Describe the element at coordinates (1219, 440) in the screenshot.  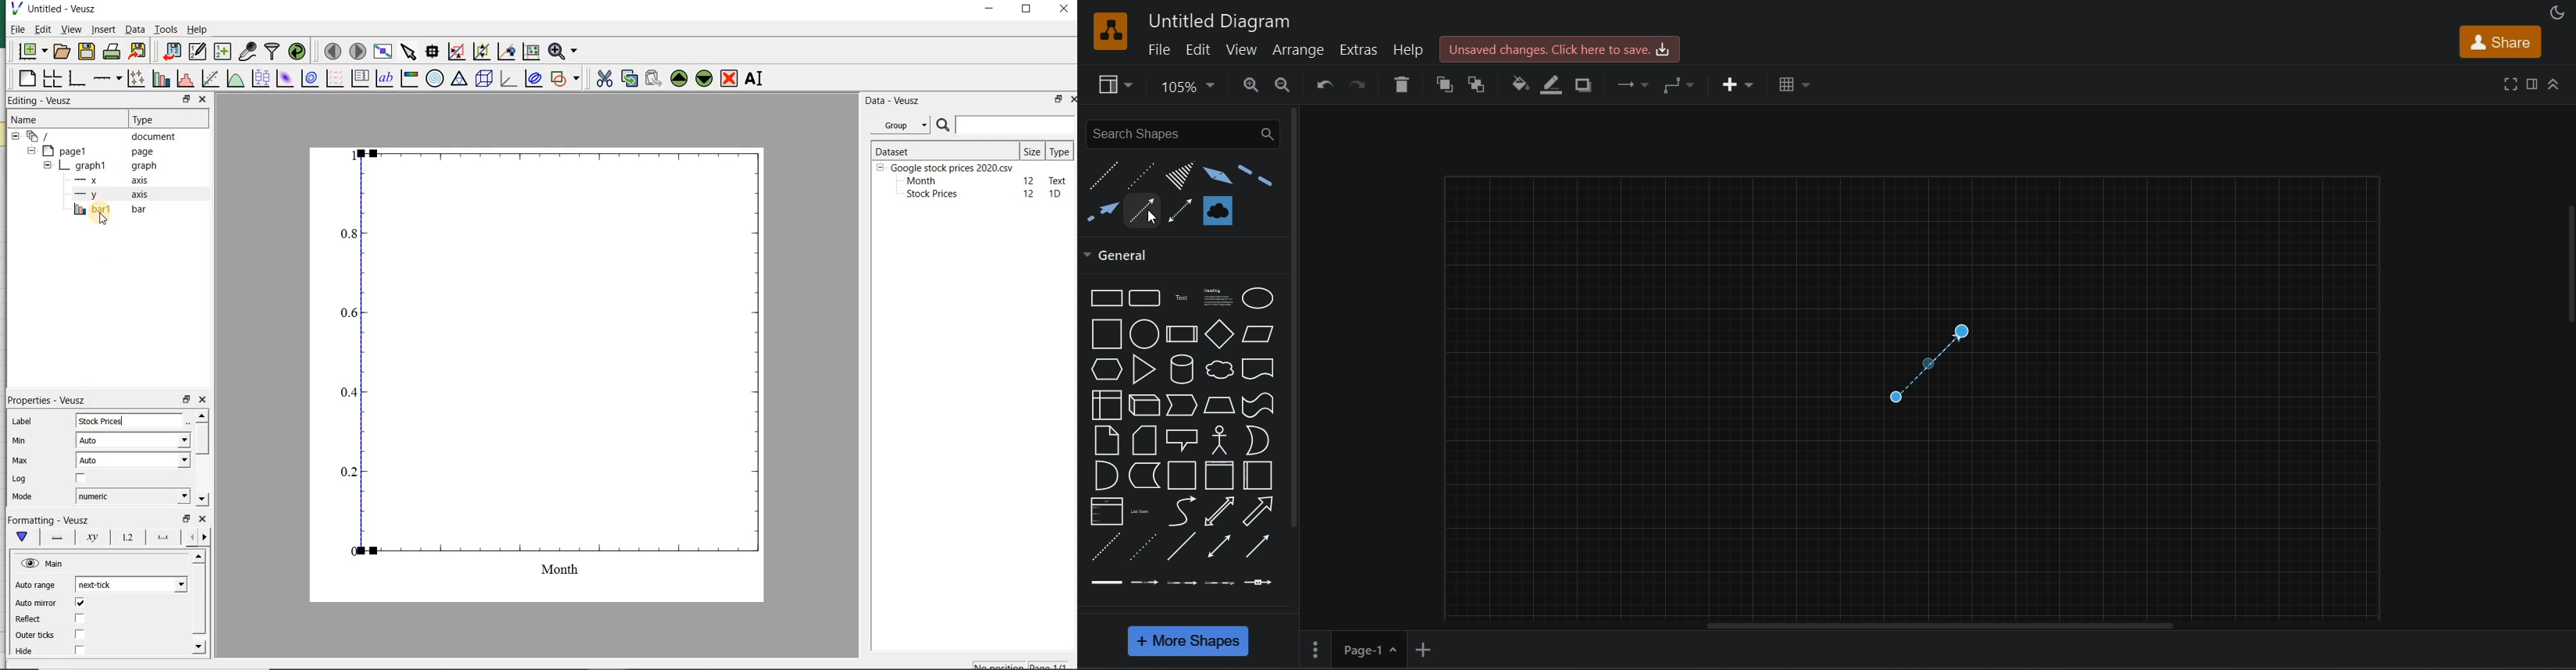
I see `actor` at that location.